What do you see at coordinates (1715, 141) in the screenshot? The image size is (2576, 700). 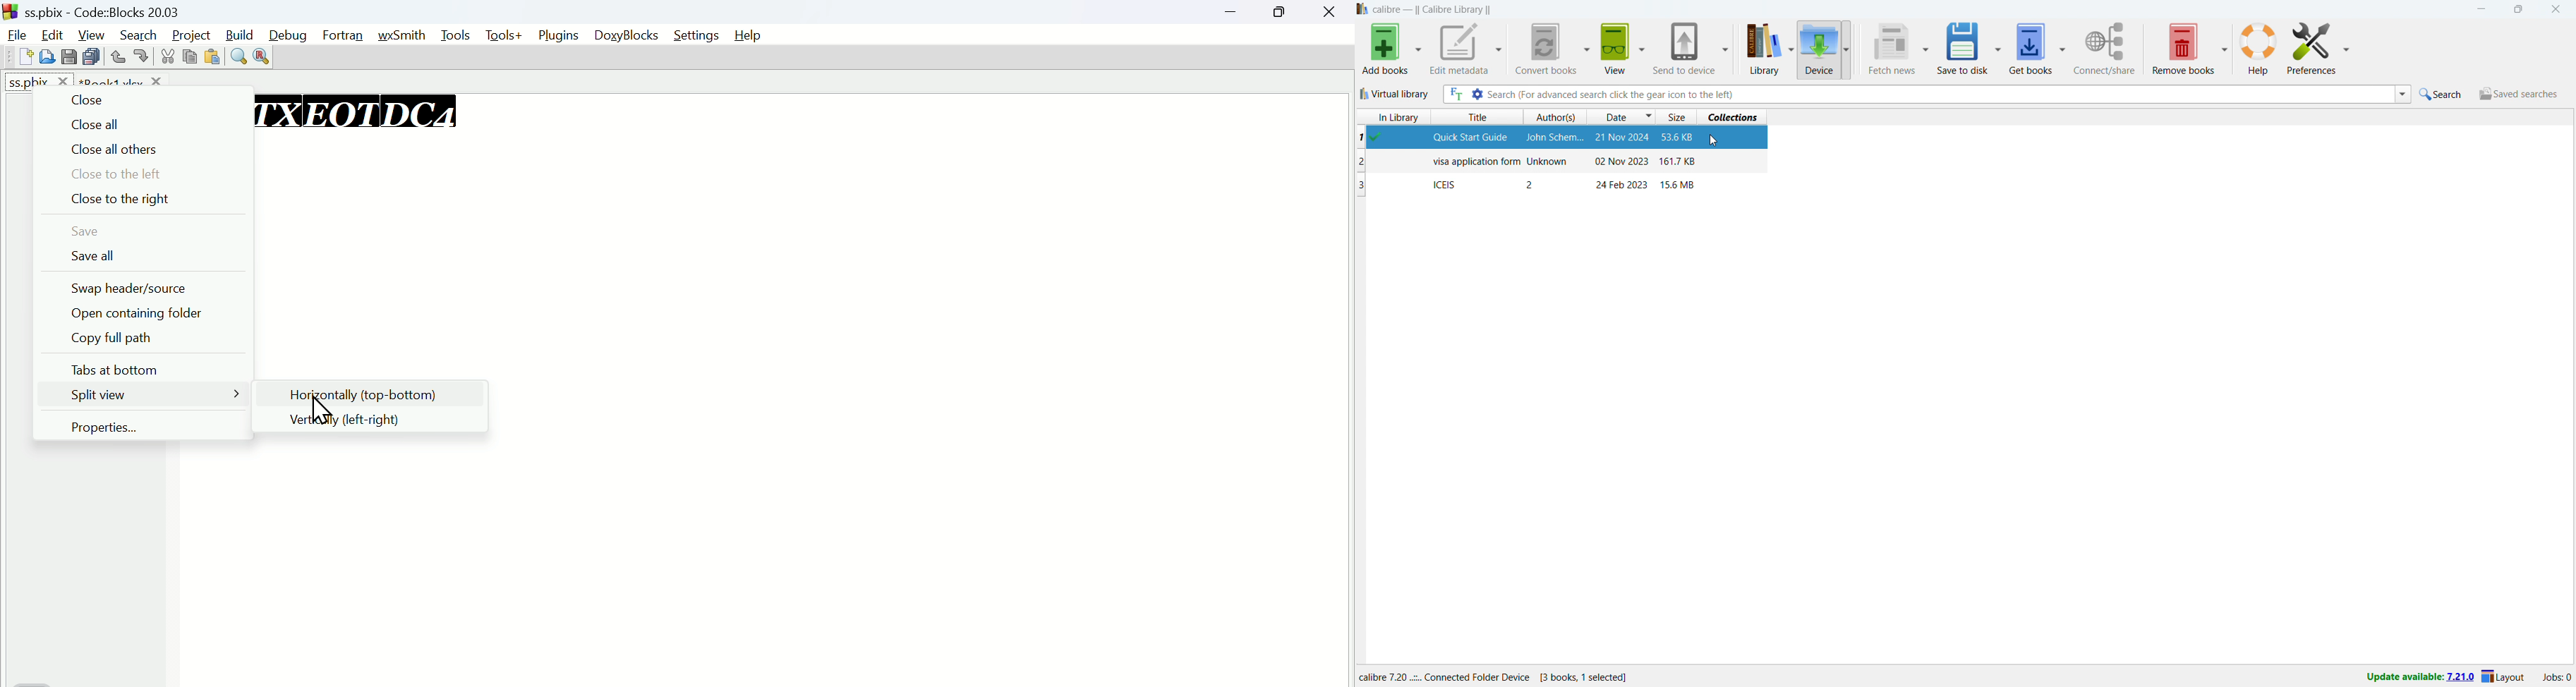 I see `cursor` at bounding box center [1715, 141].